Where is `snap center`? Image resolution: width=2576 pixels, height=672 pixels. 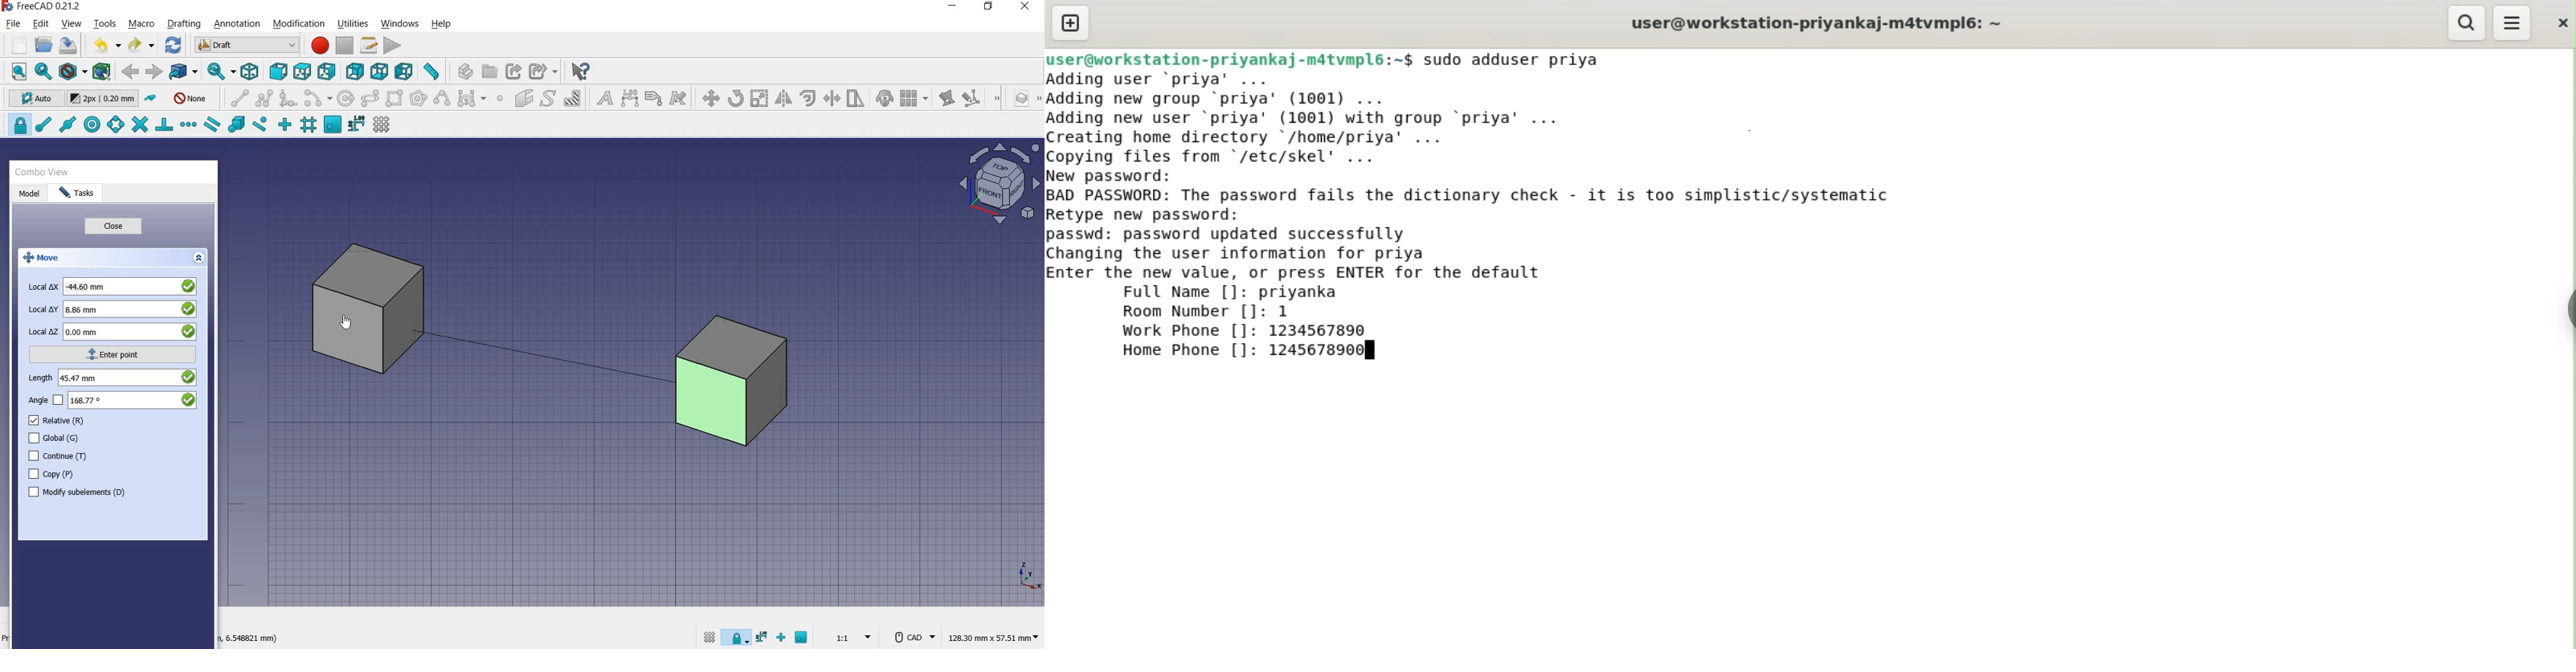
snap center is located at coordinates (93, 124).